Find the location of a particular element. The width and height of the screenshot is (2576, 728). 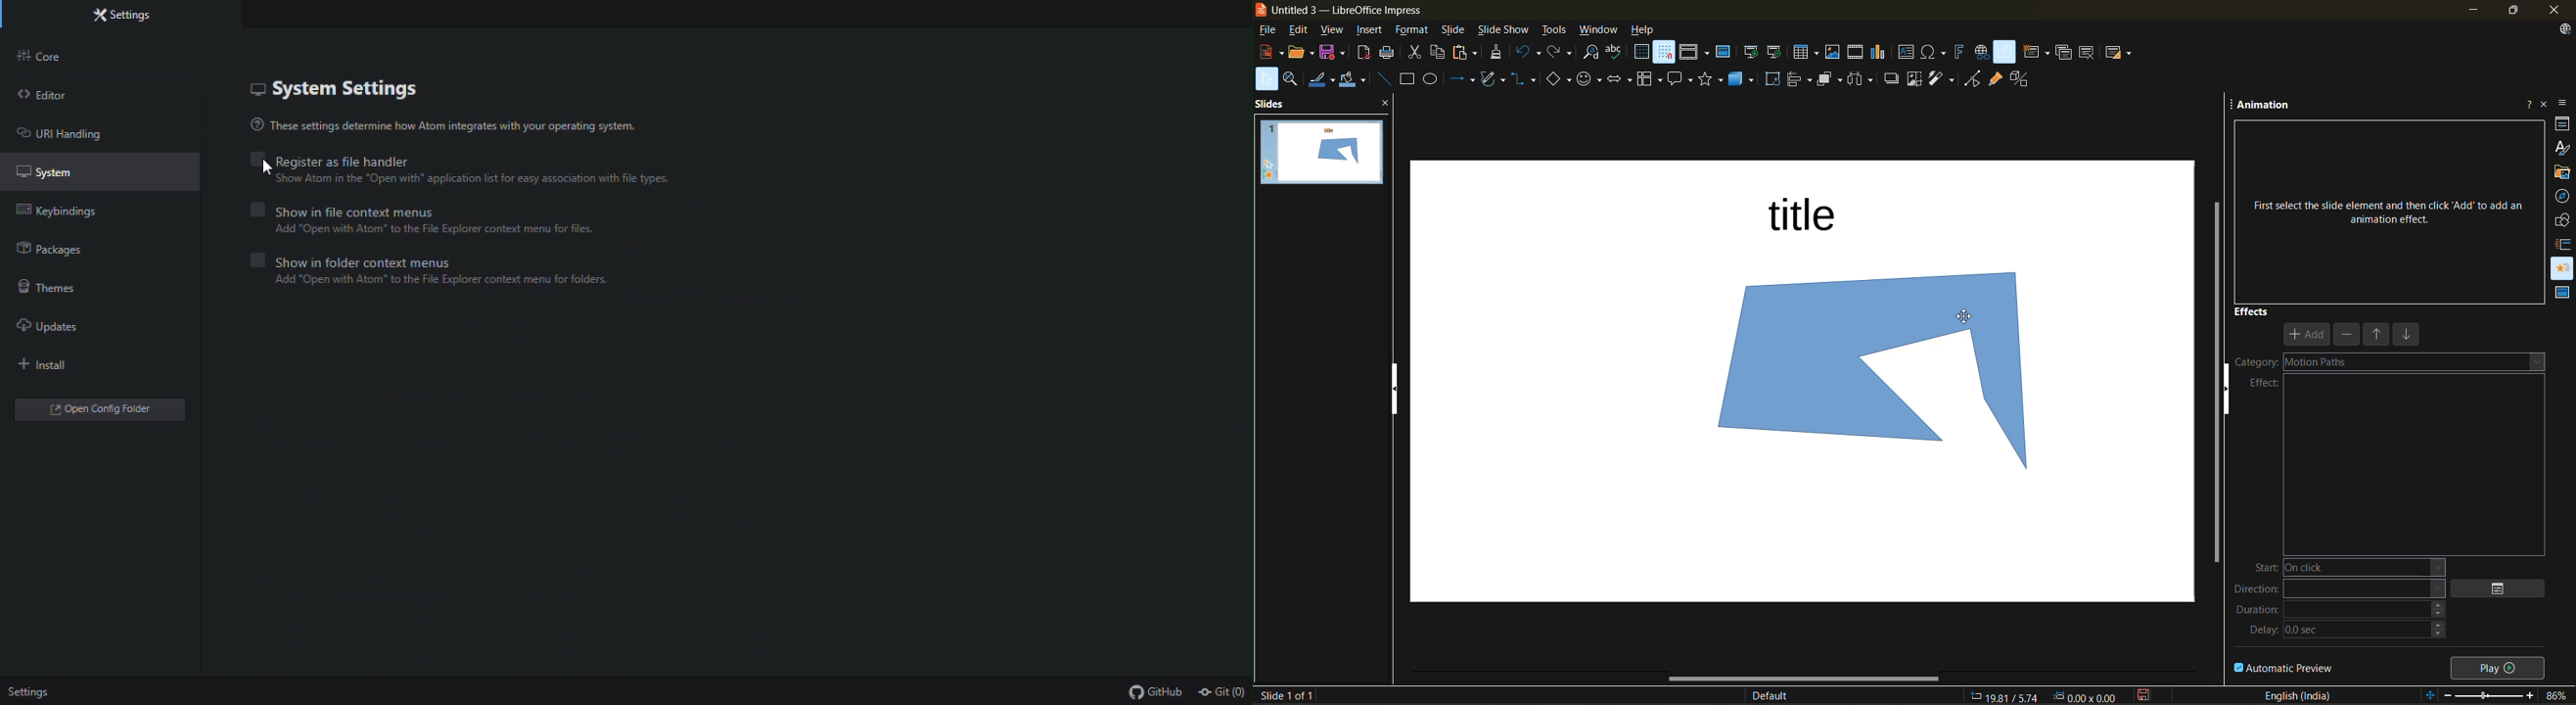

start from first slide is located at coordinates (1749, 52).